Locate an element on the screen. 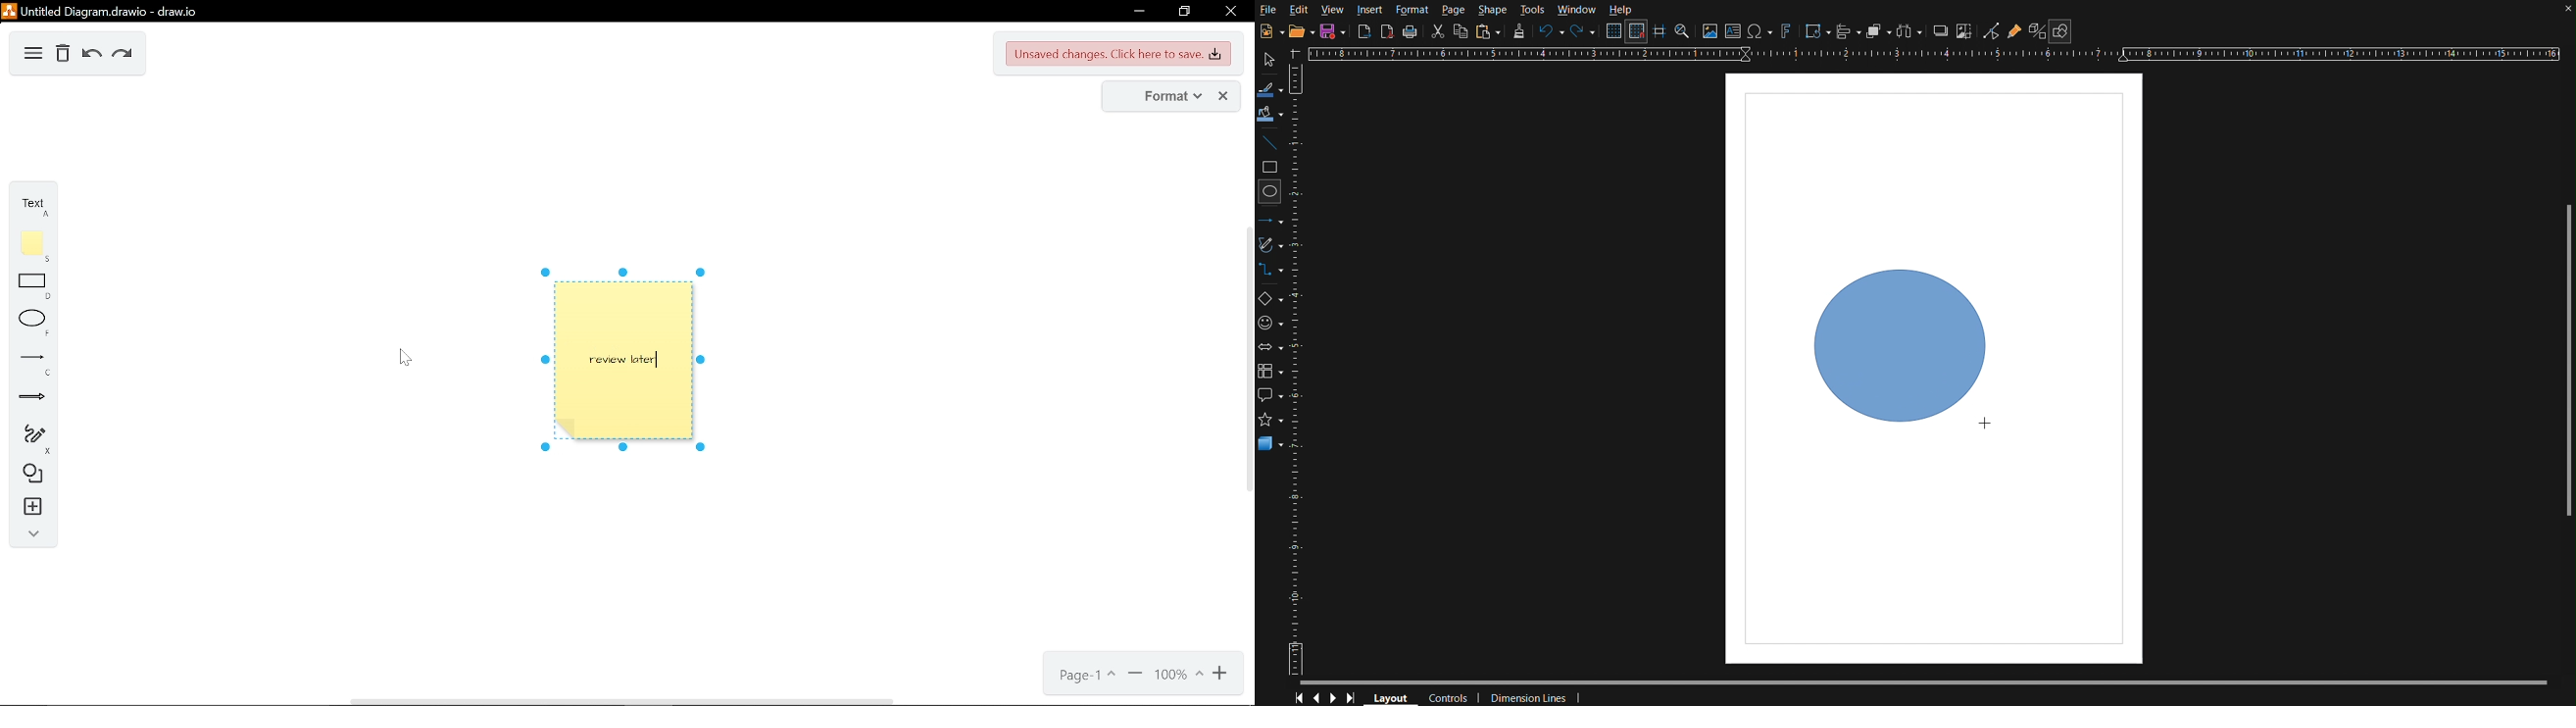 The width and height of the screenshot is (2576, 728). Toggle Point Edit Mode is located at coordinates (1992, 32).